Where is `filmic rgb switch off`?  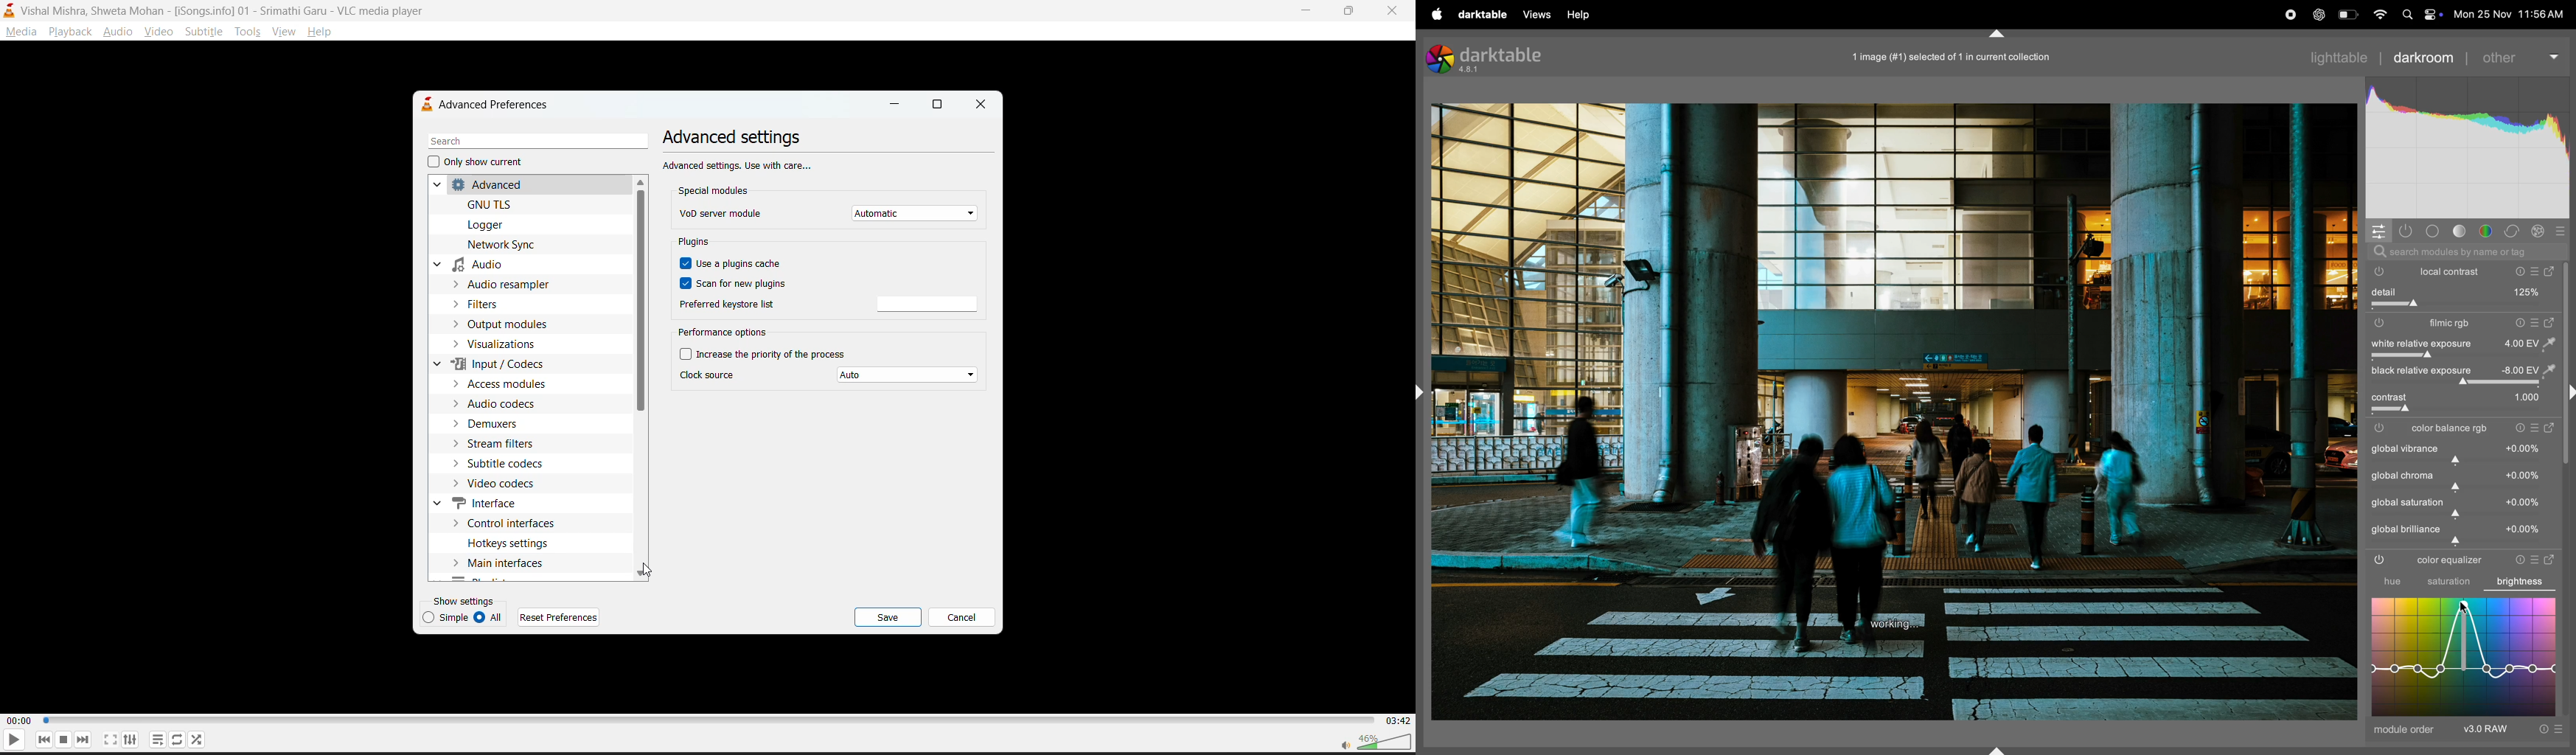
filmic rgb switch off is located at coordinates (2380, 323).